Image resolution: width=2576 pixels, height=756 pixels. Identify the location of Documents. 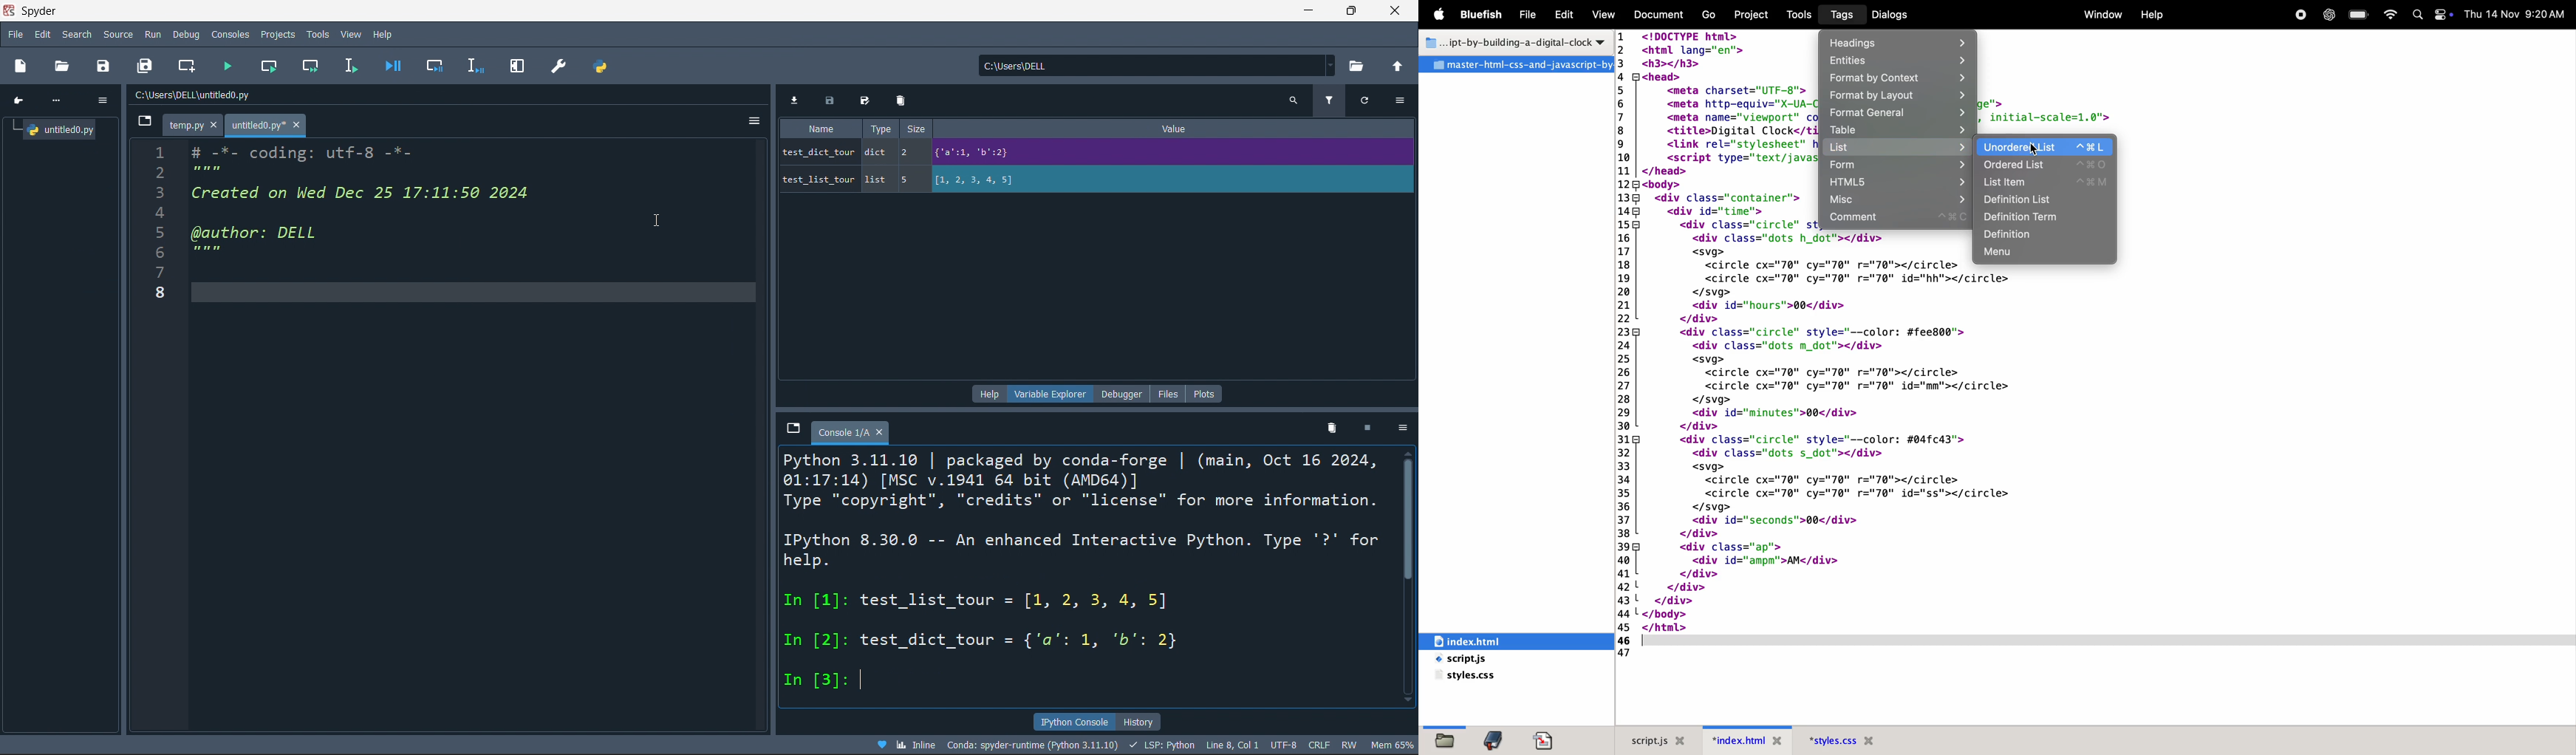
(1660, 15).